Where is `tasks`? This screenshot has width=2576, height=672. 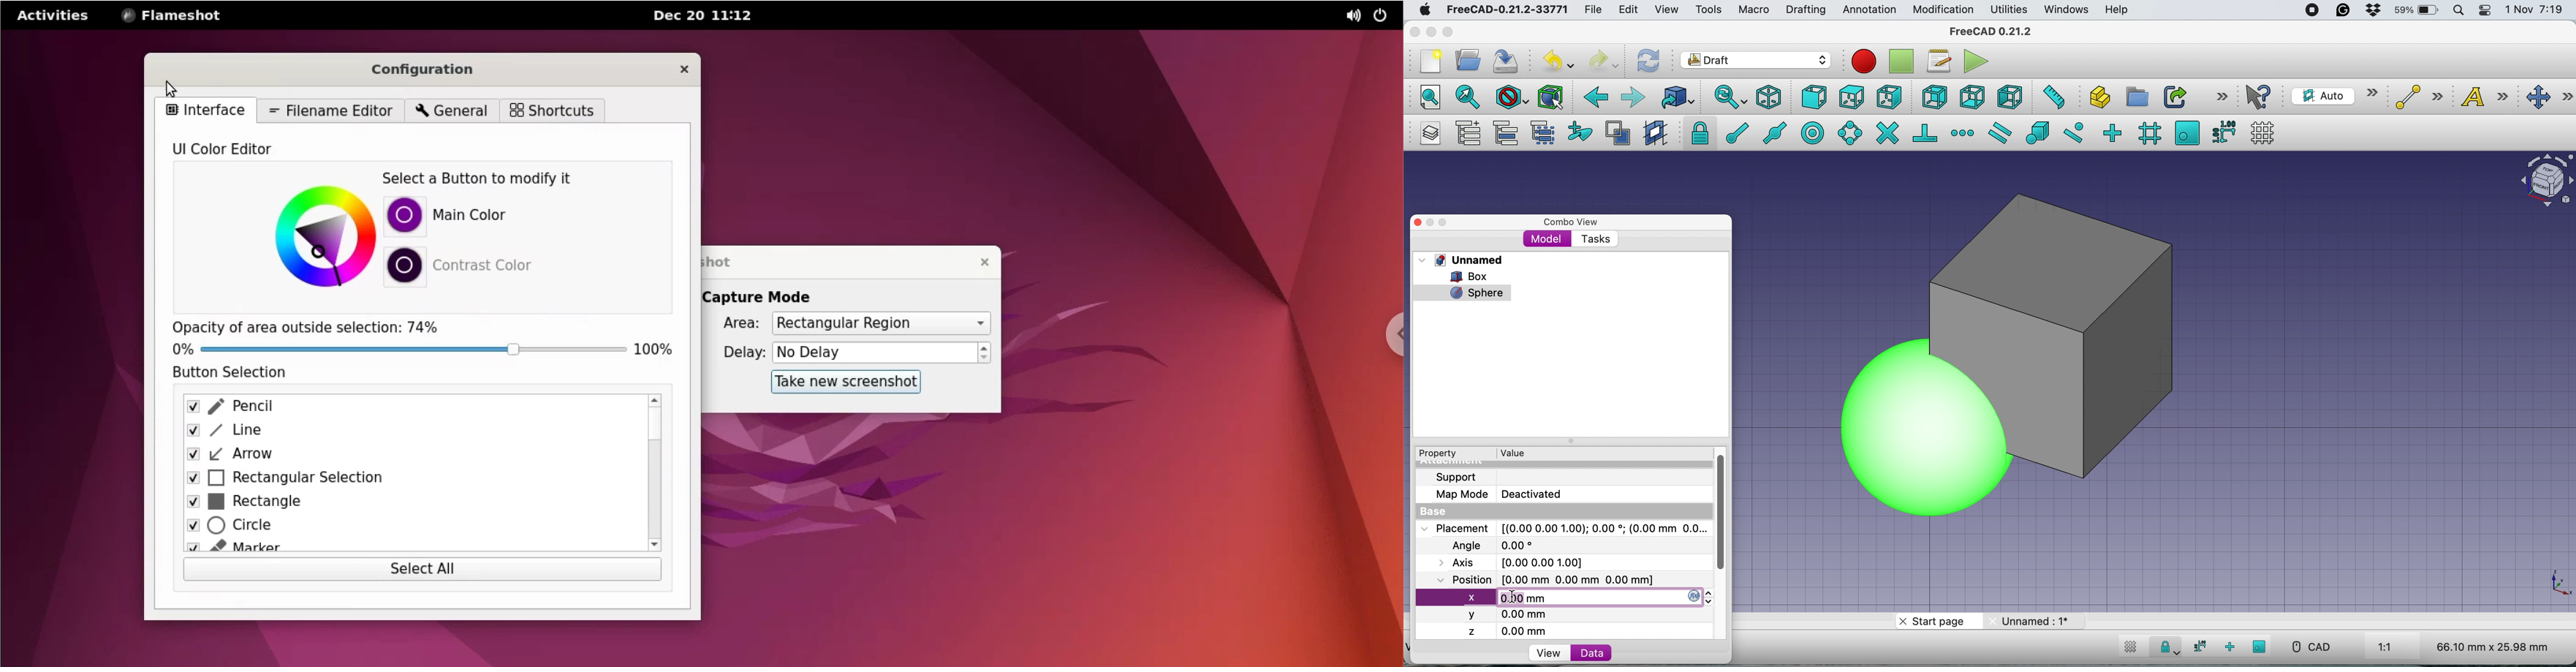 tasks is located at coordinates (1594, 240).